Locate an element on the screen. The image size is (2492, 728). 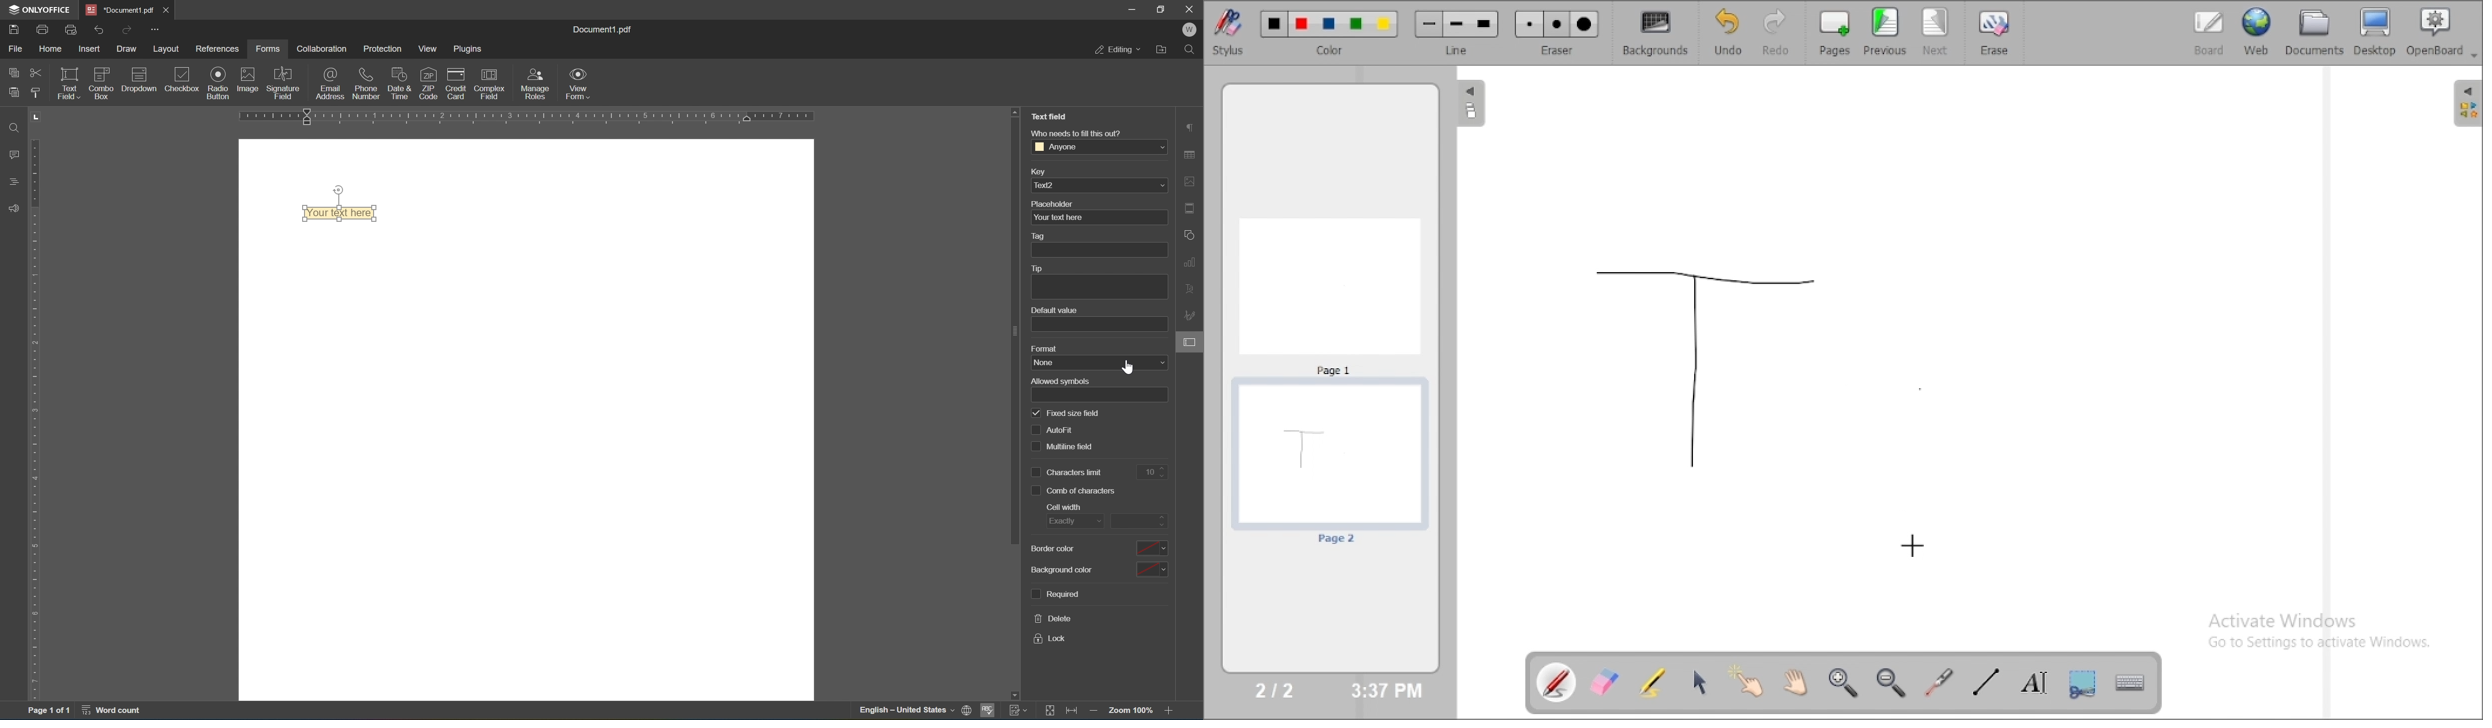
restore down is located at coordinates (1163, 9).